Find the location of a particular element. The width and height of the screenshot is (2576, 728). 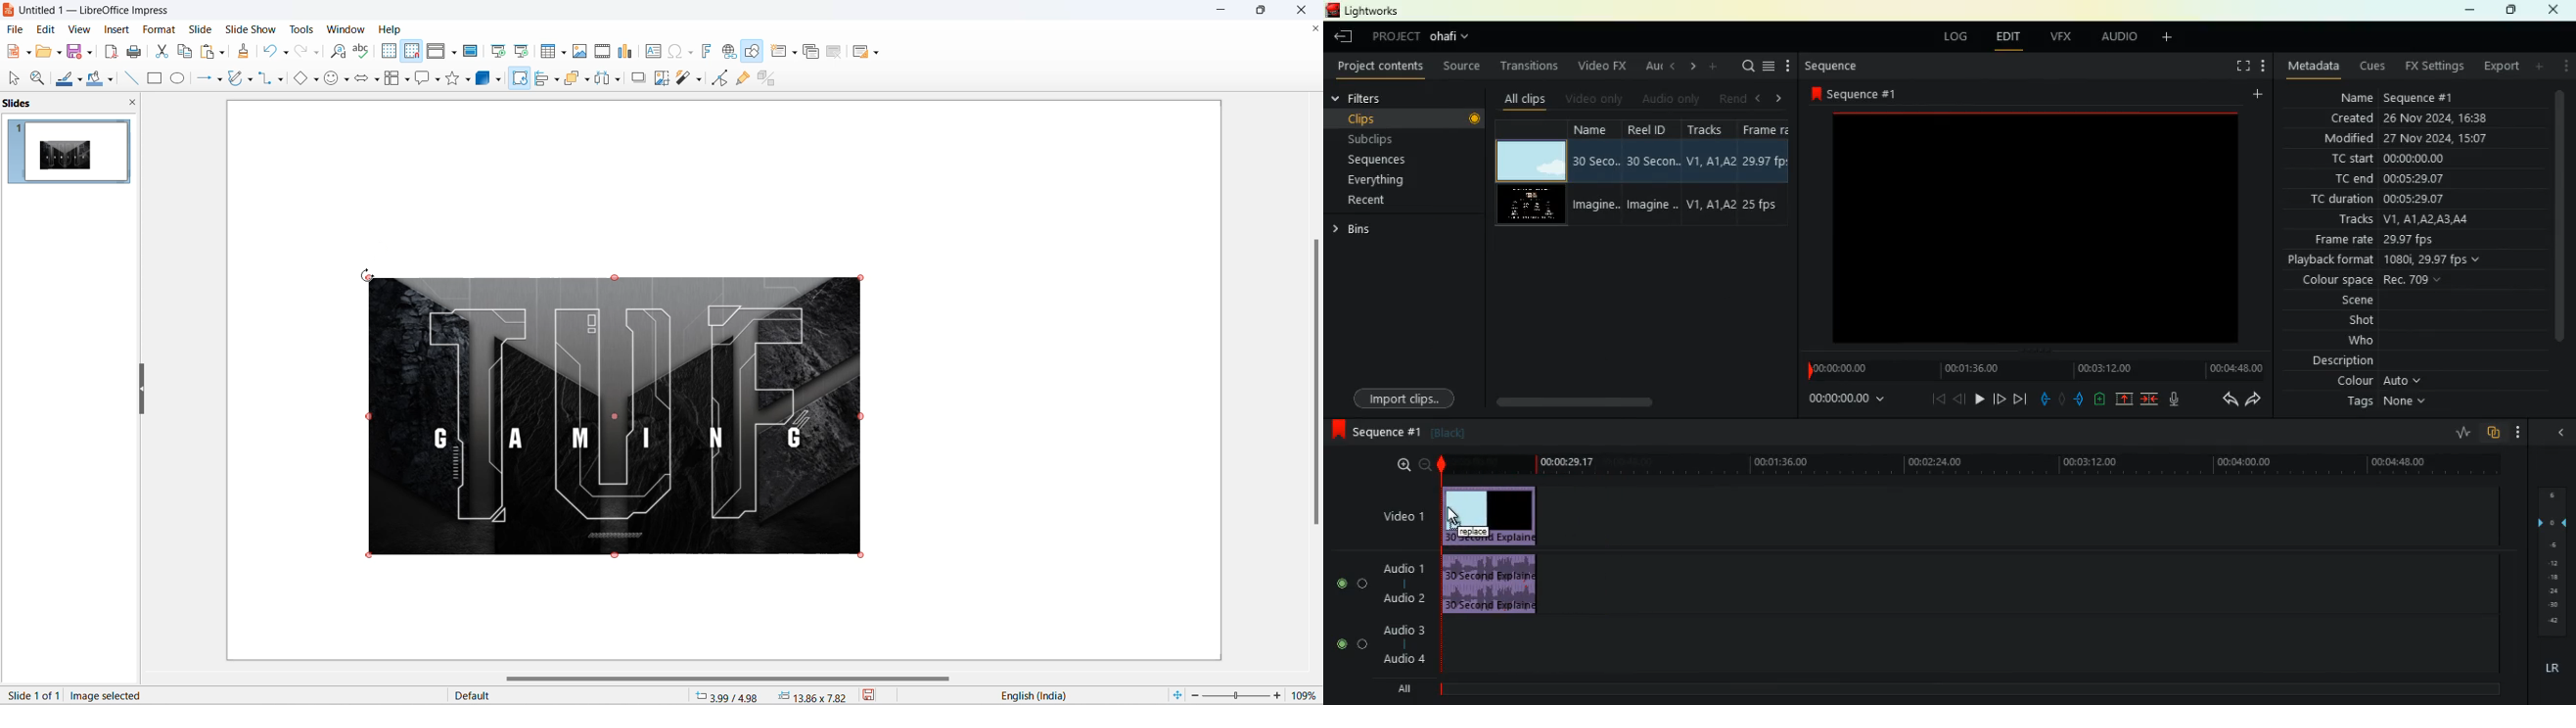

zoom and pan is located at coordinates (36, 79).